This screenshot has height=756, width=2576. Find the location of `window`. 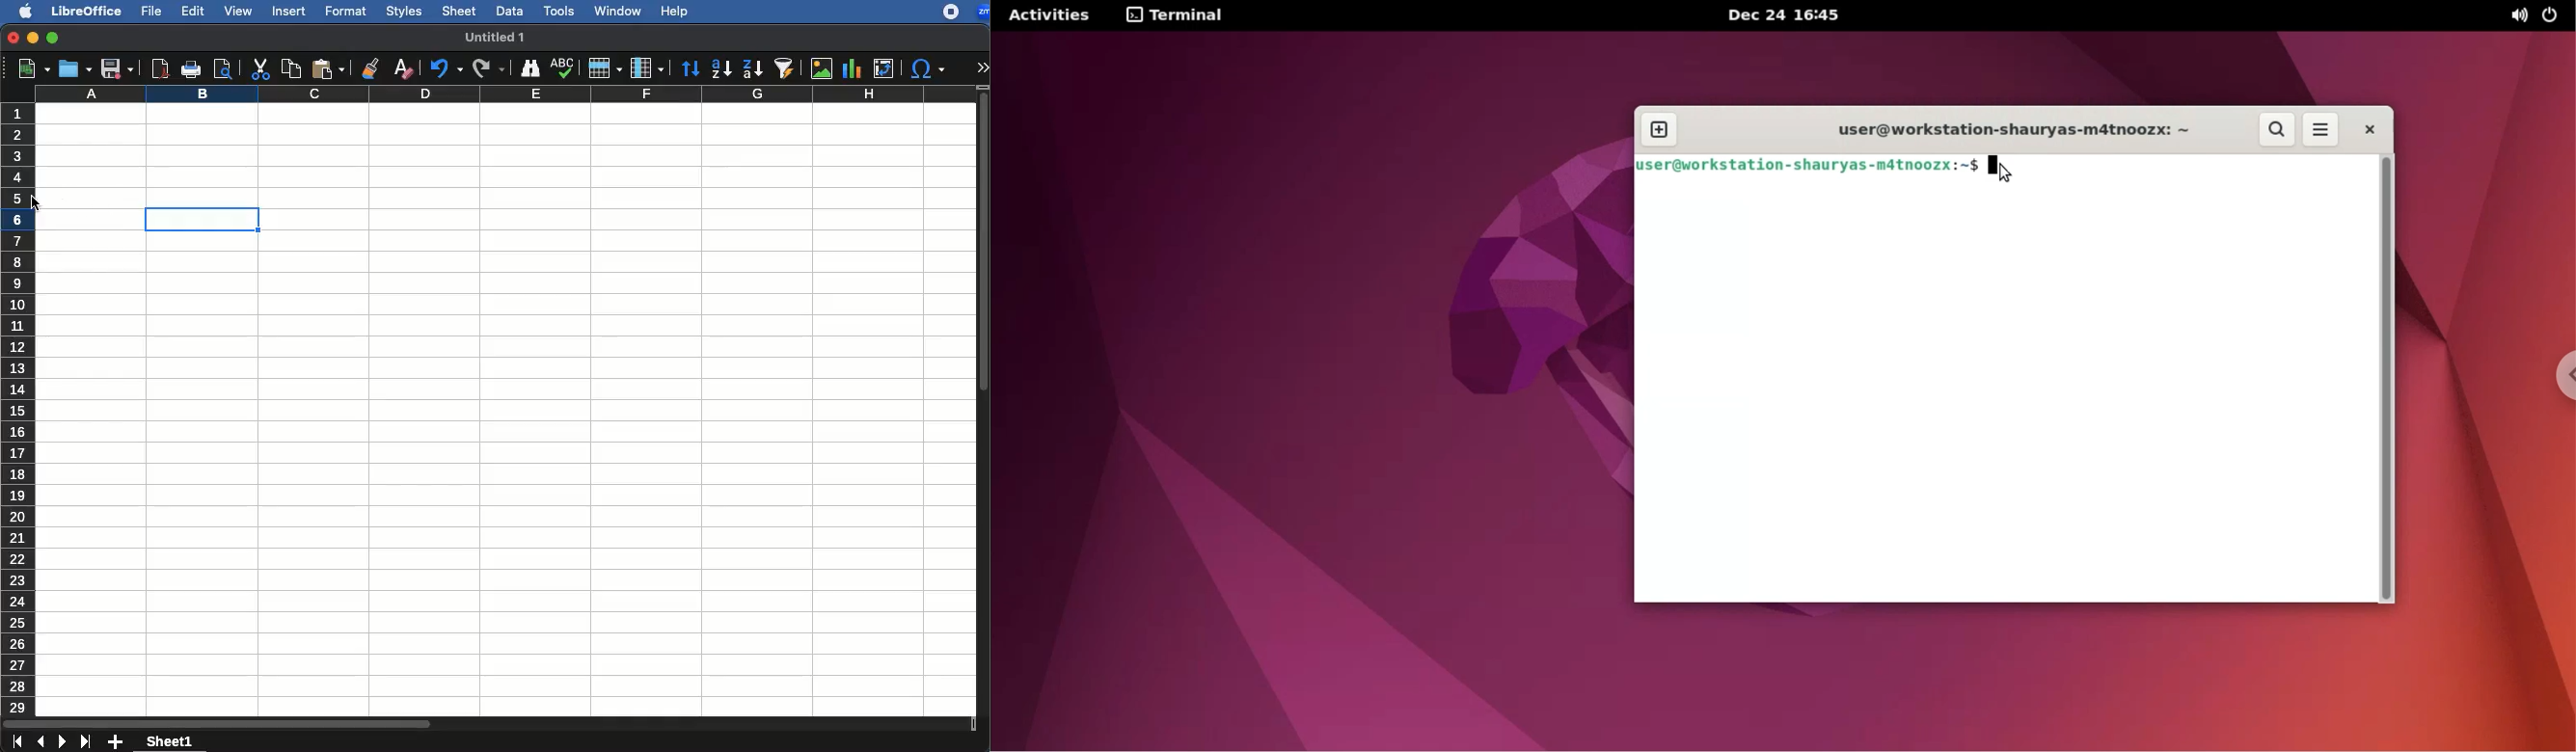

window is located at coordinates (618, 10).